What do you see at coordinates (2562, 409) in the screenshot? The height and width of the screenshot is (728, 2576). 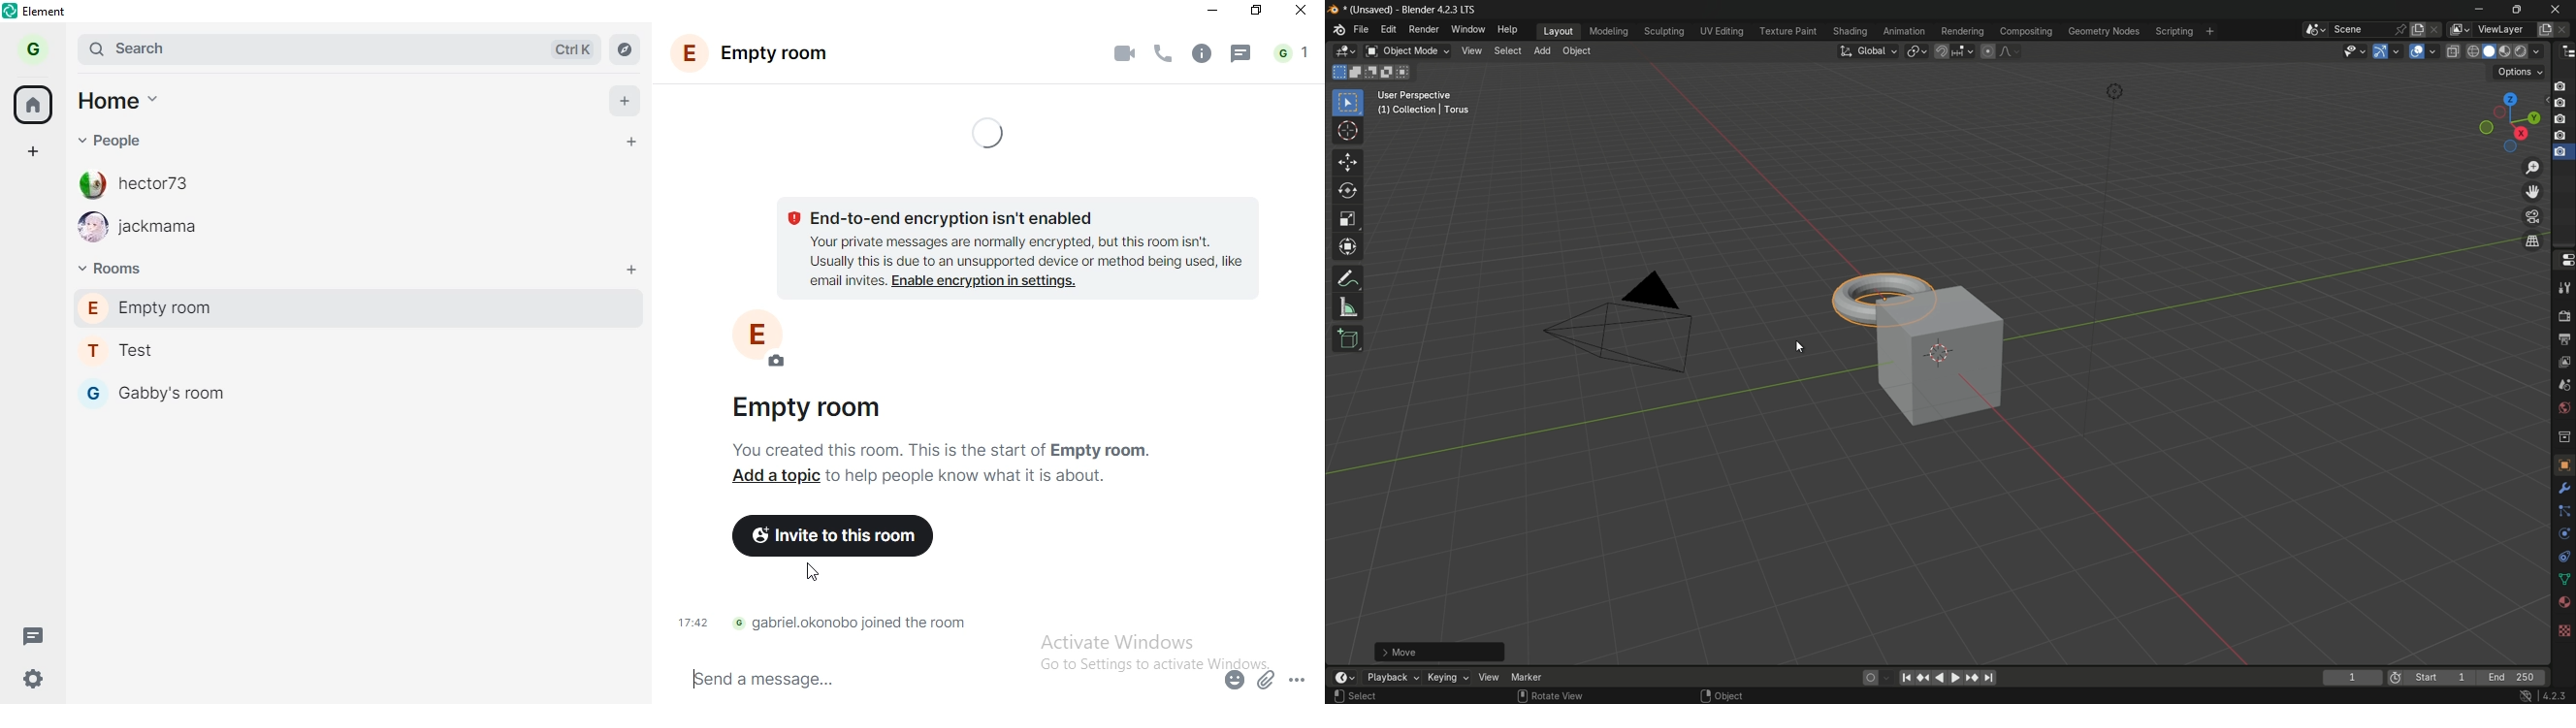 I see `world` at bounding box center [2562, 409].